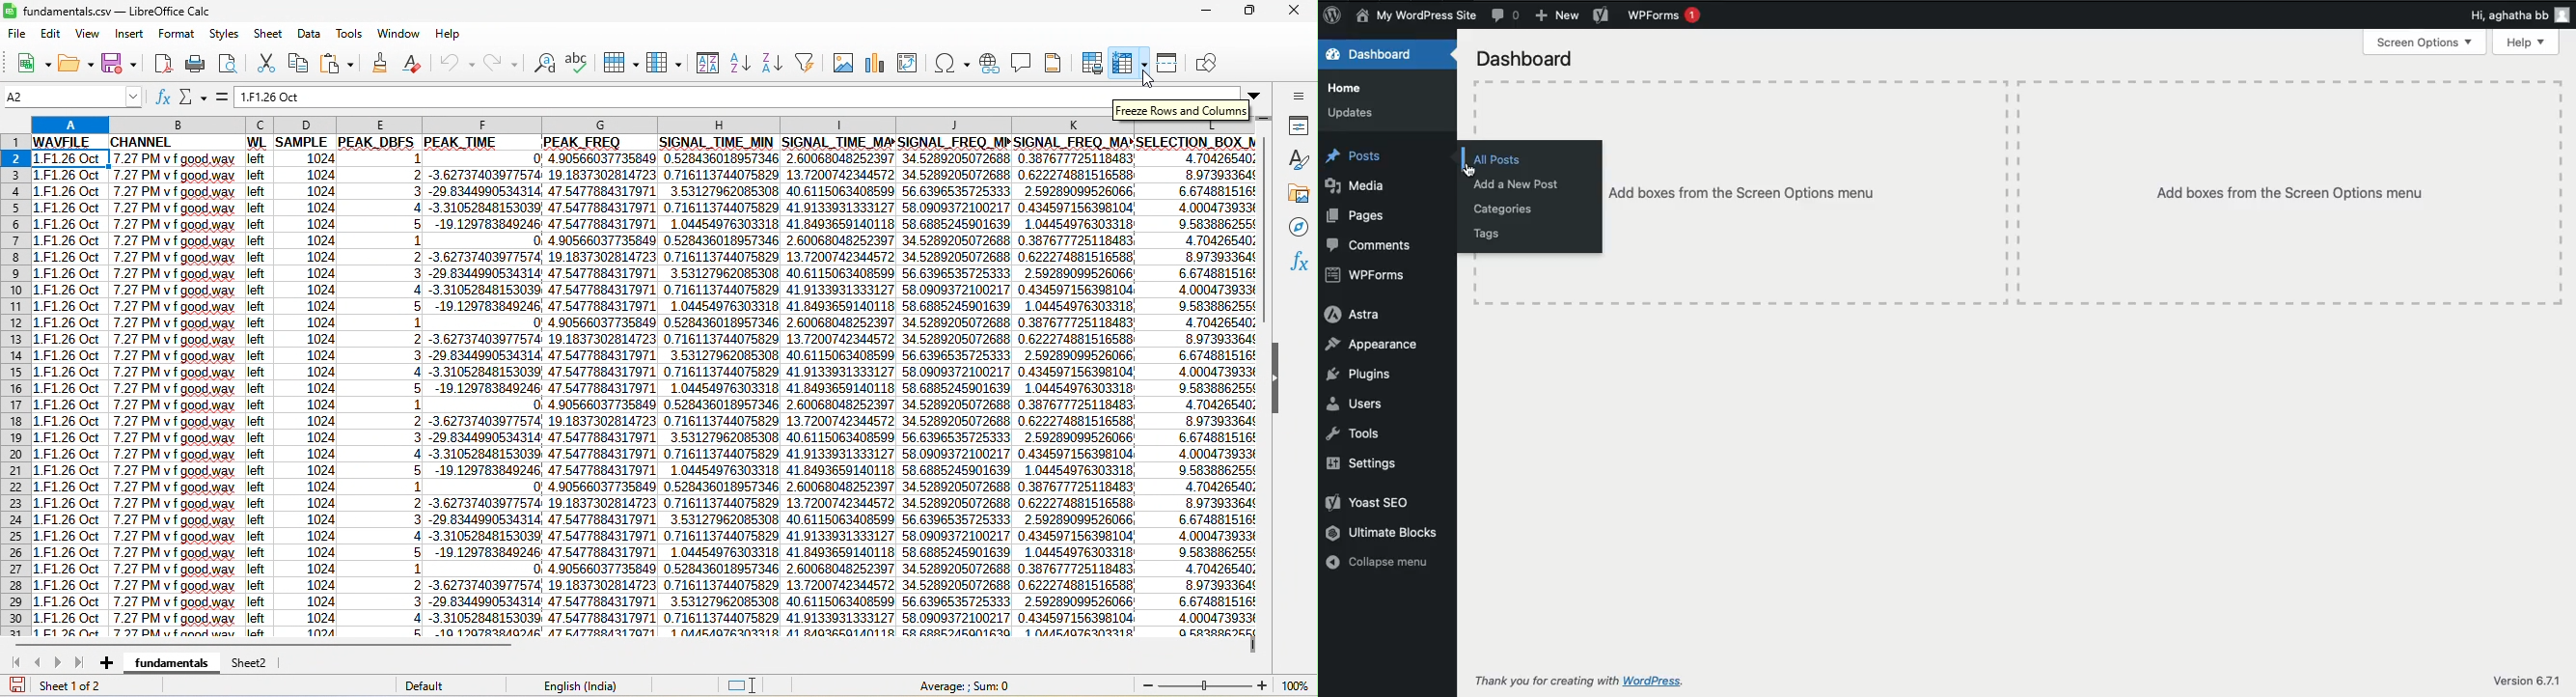 This screenshot has width=2576, height=700. Describe the element at coordinates (176, 35) in the screenshot. I see `format` at that location.